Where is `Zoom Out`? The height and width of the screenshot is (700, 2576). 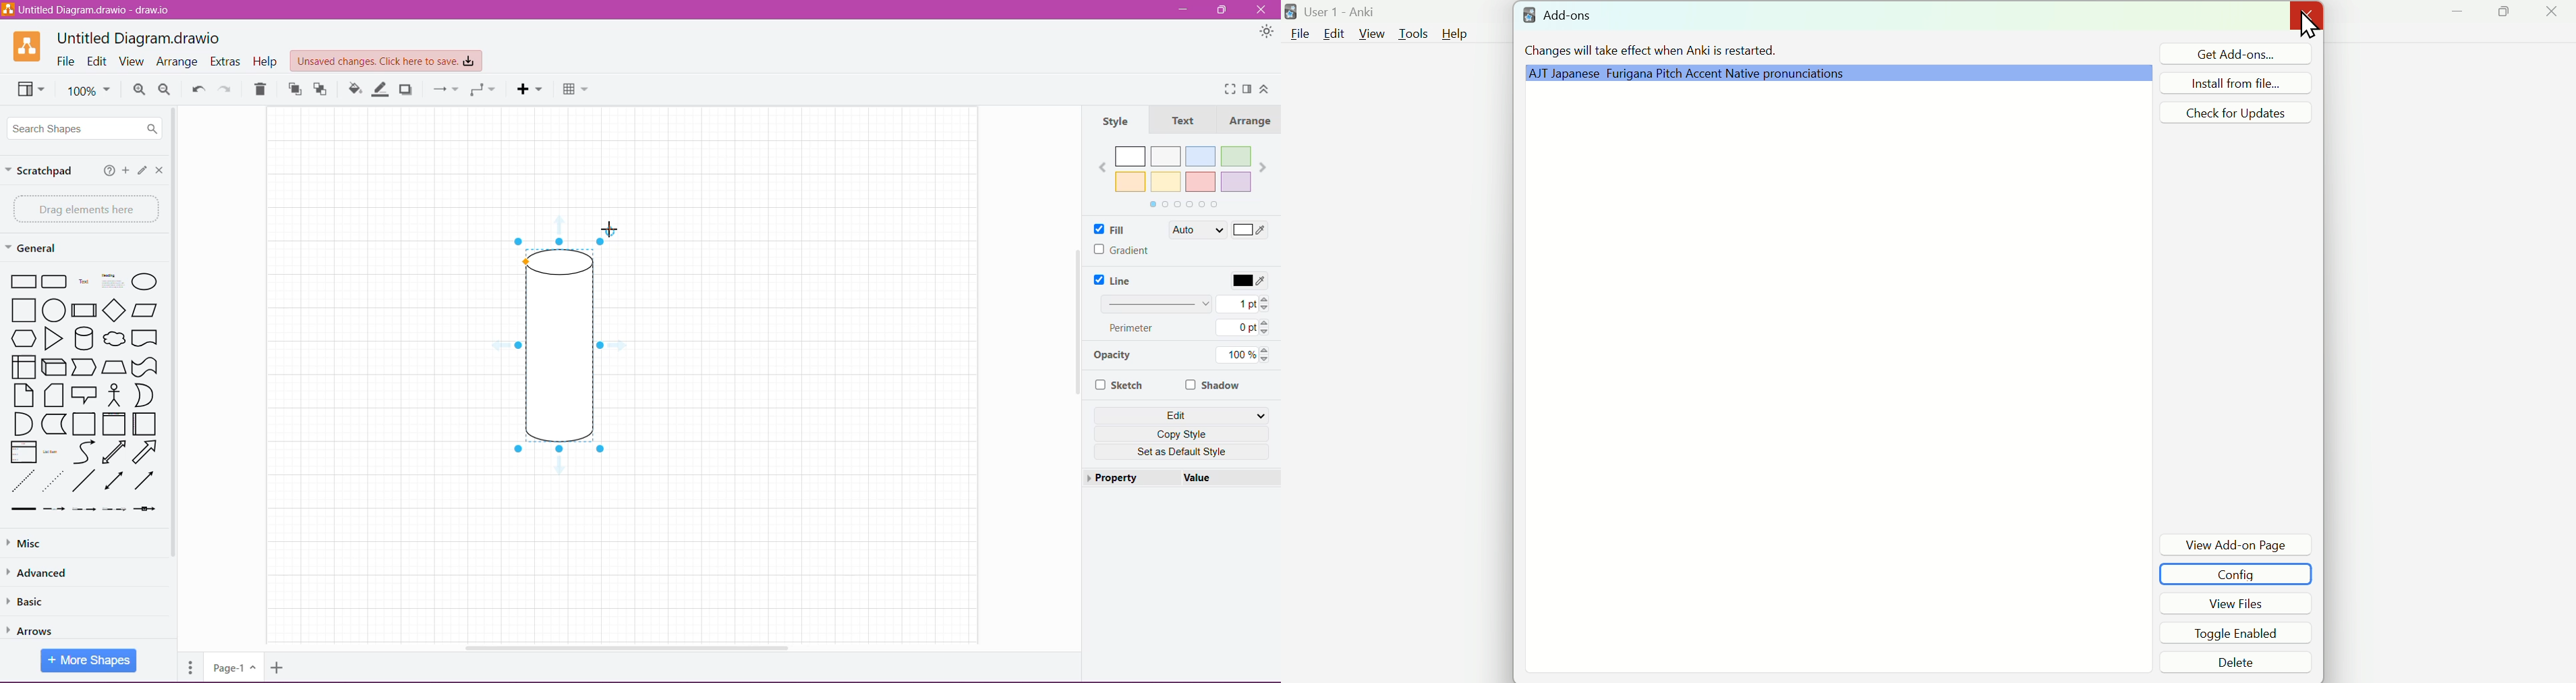 Zoom Out is located at coordinates (165, 90).